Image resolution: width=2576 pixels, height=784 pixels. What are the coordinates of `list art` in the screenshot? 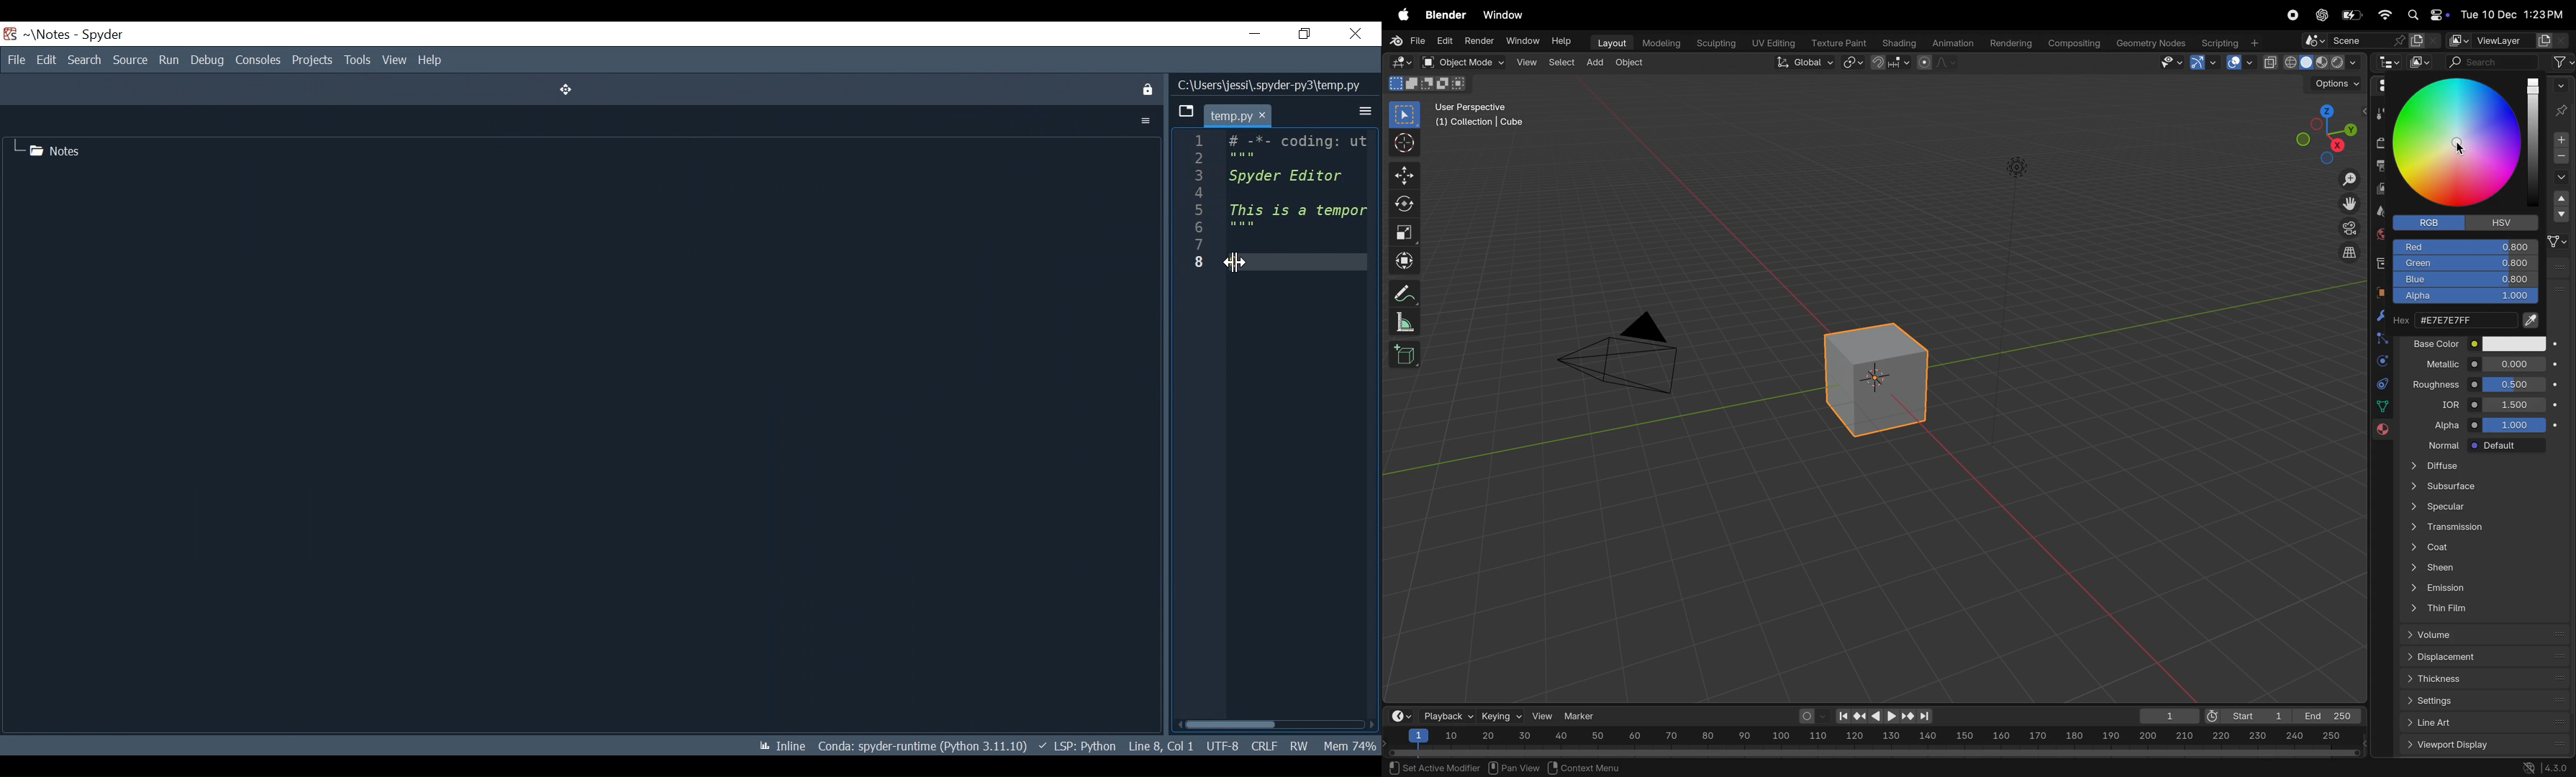 It's located at (2481, 724).